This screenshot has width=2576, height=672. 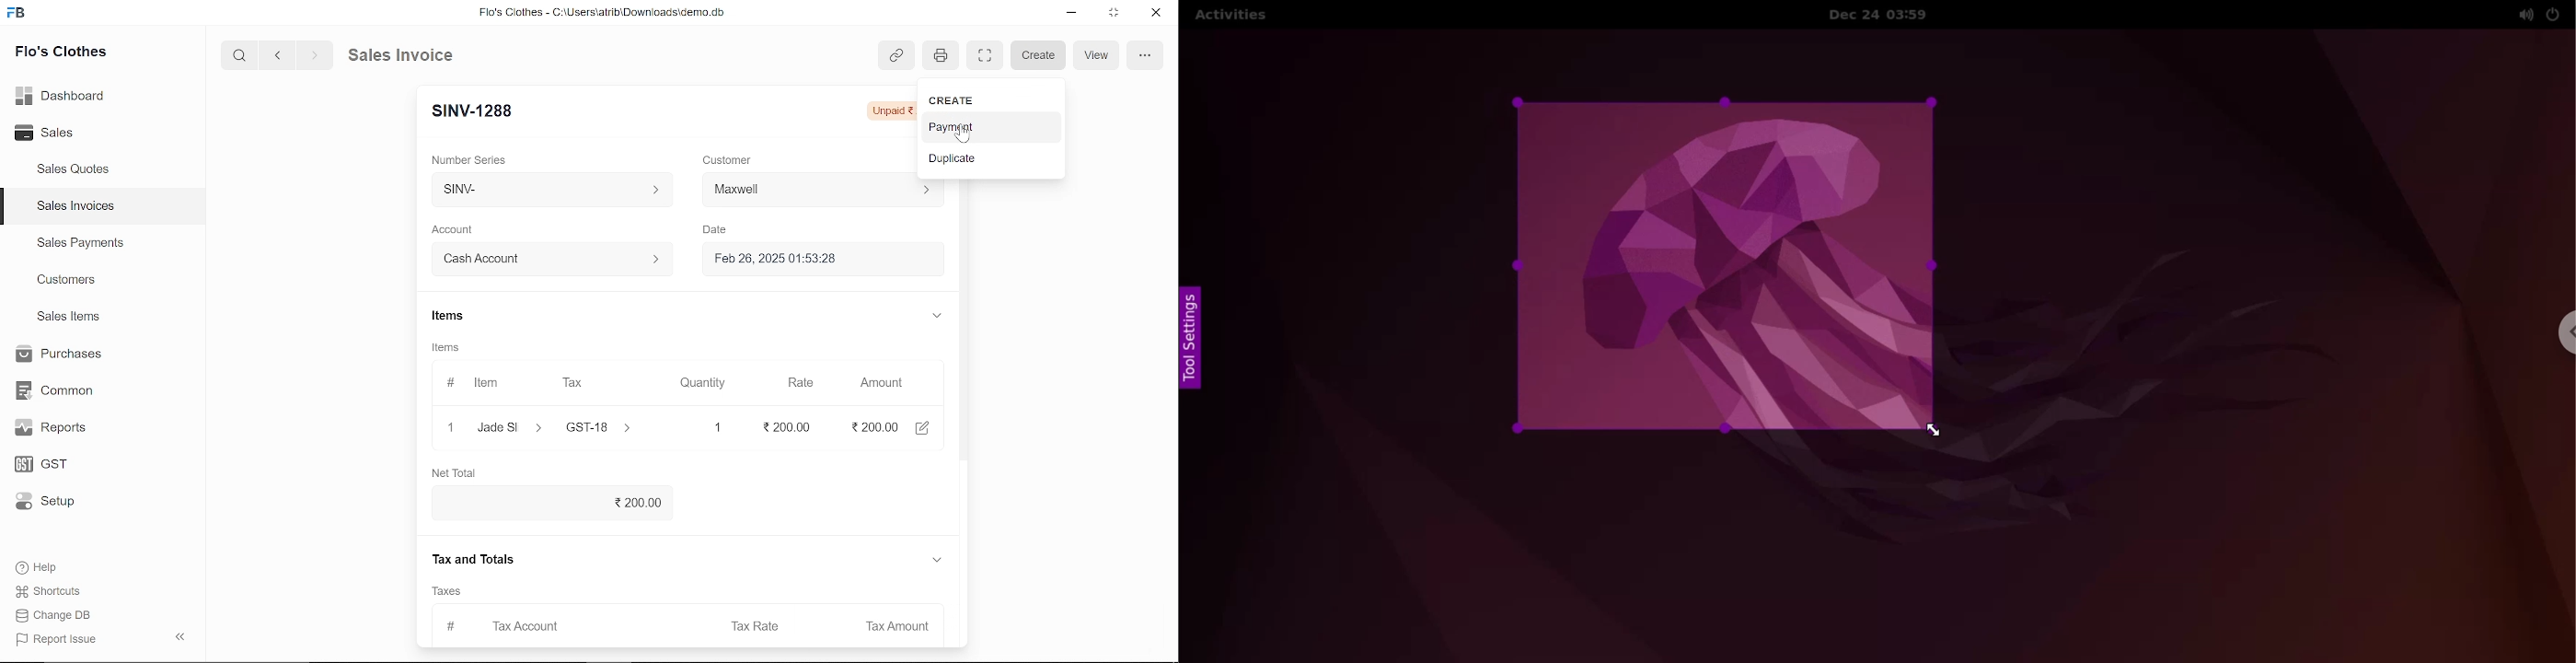 What do you see at coordinates (241, 54) in the screenshot?
I see `search` at bounding box center [241, 54].